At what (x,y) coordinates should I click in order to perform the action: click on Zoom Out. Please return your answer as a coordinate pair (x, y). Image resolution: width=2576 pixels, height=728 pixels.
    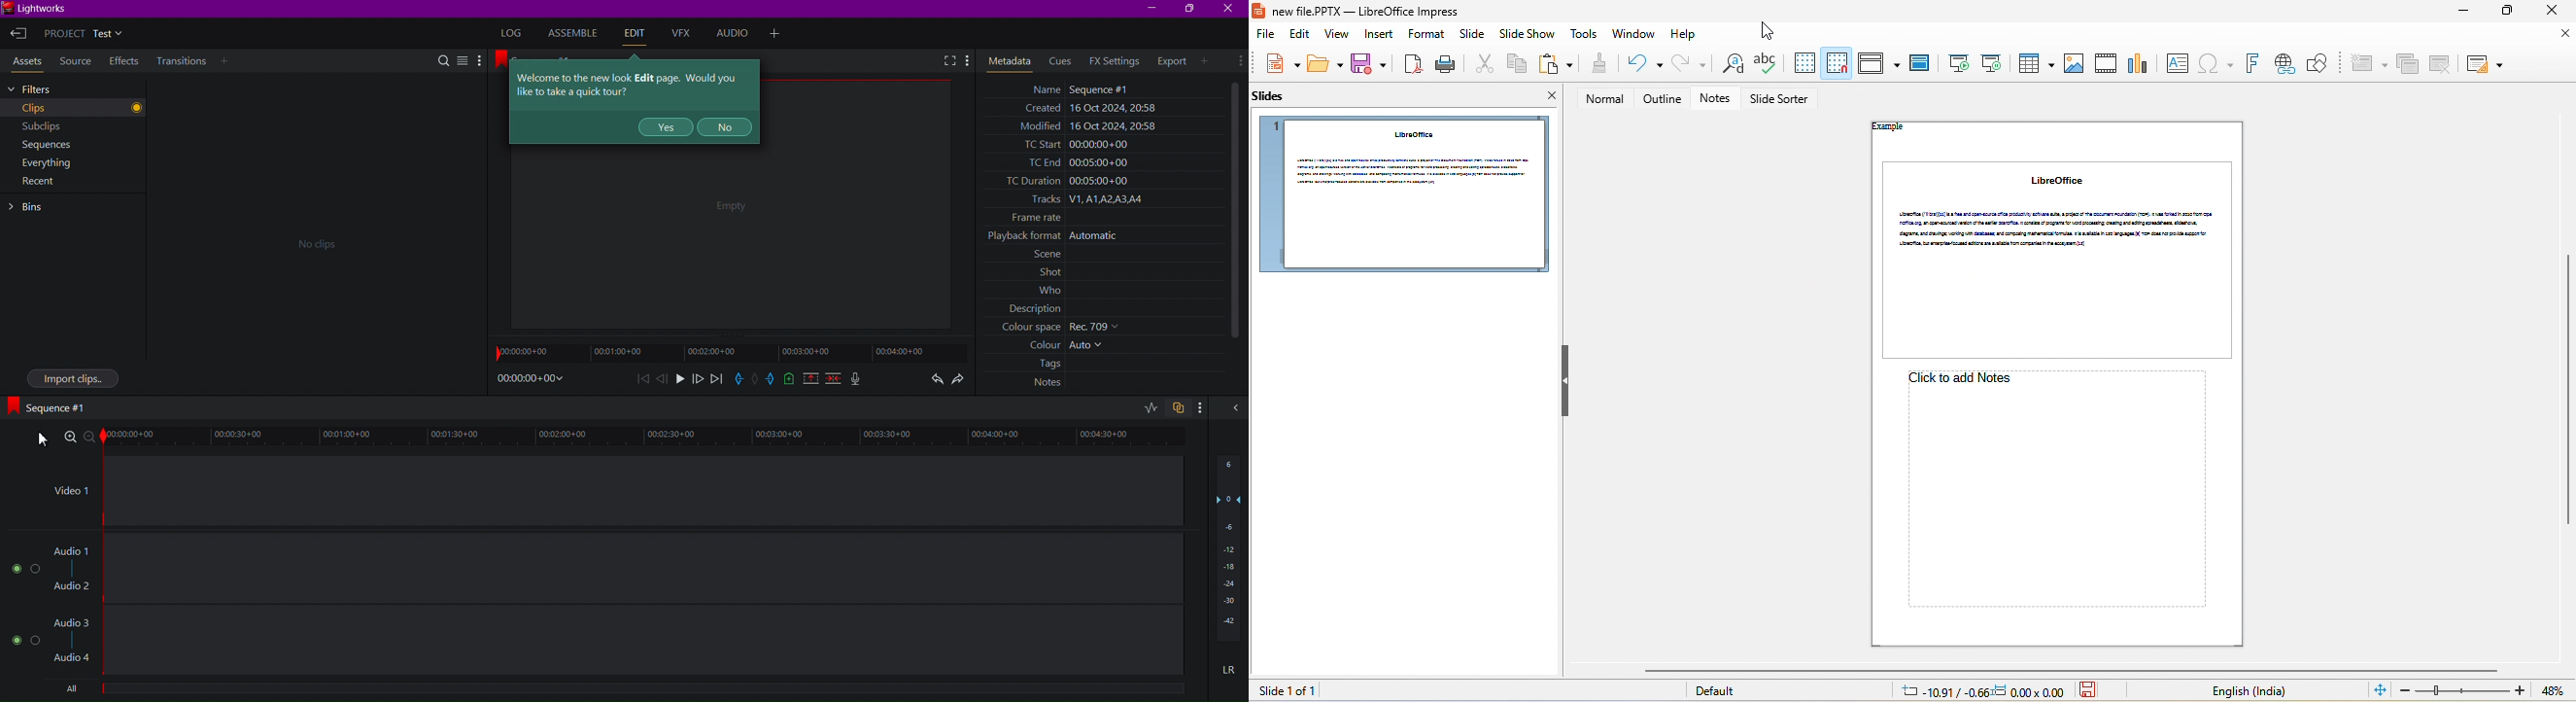
    Looking at the image, I should click on (91, 437).